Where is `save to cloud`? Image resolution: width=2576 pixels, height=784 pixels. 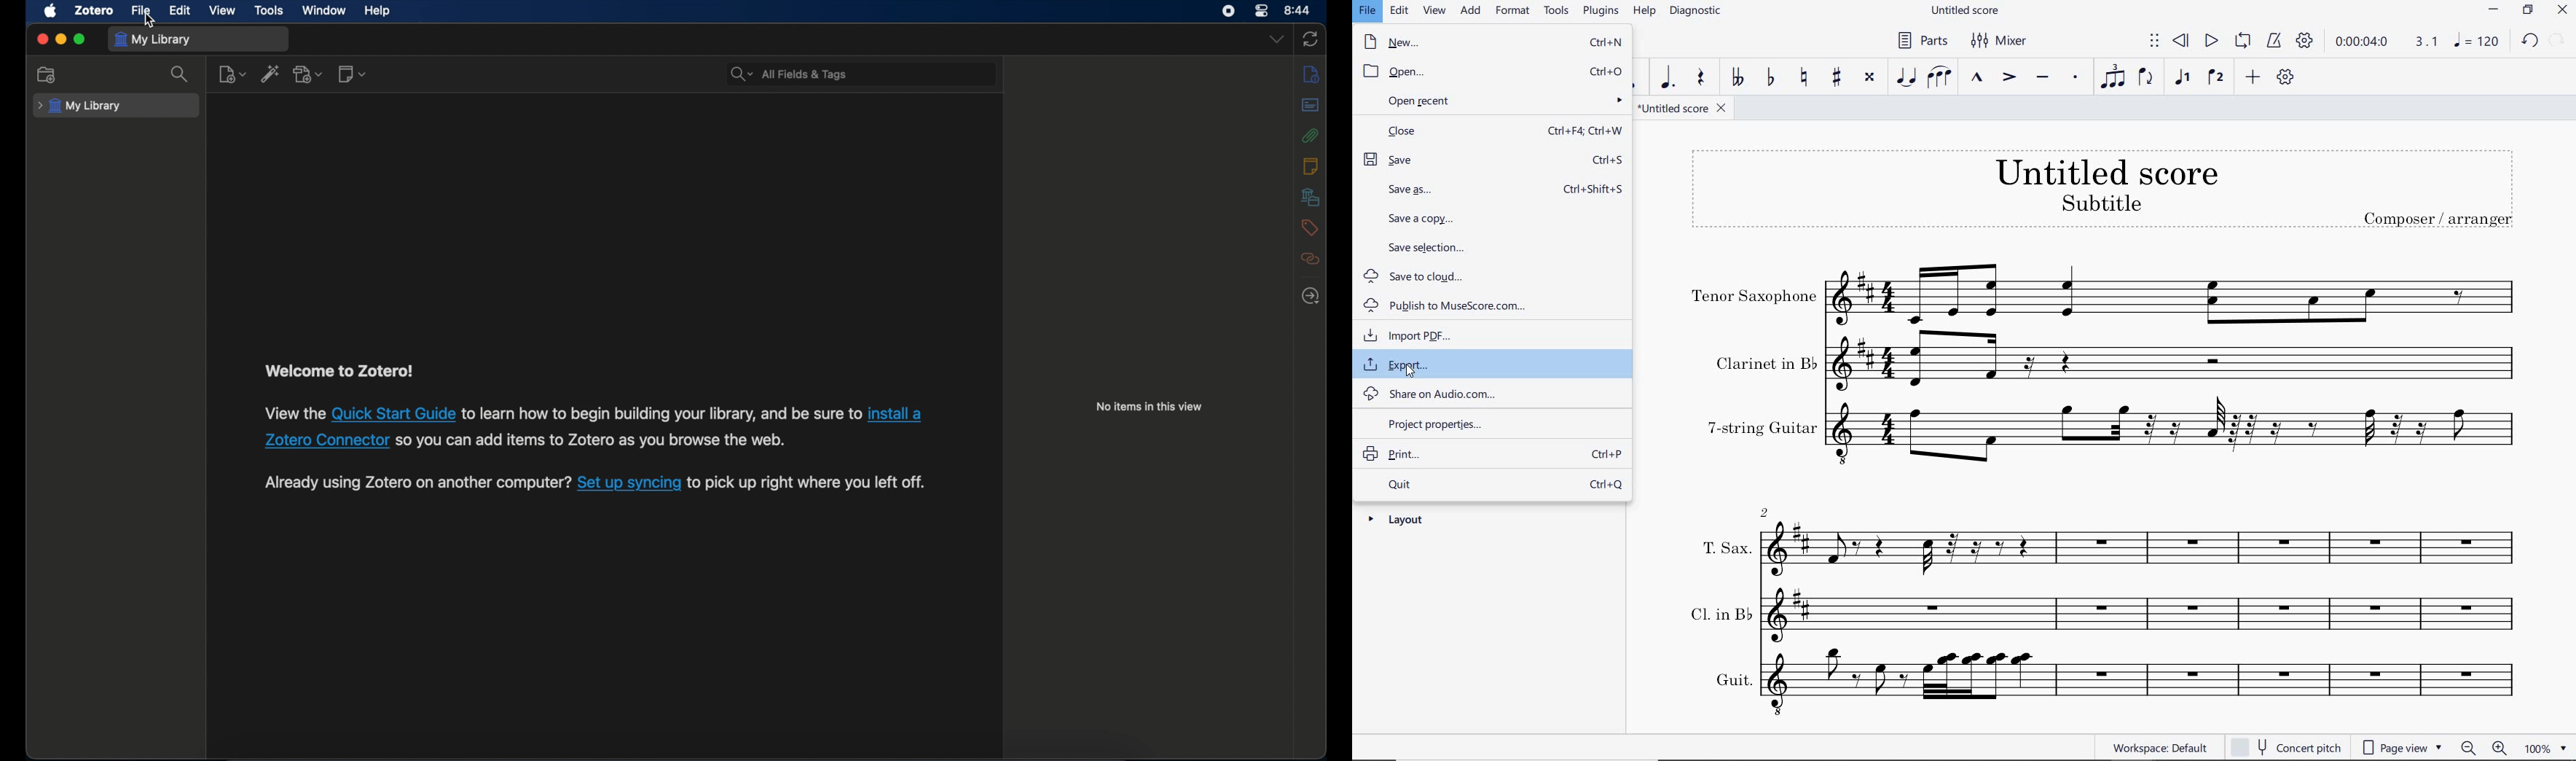
save to cloud is located at coordinates (1491, 276).